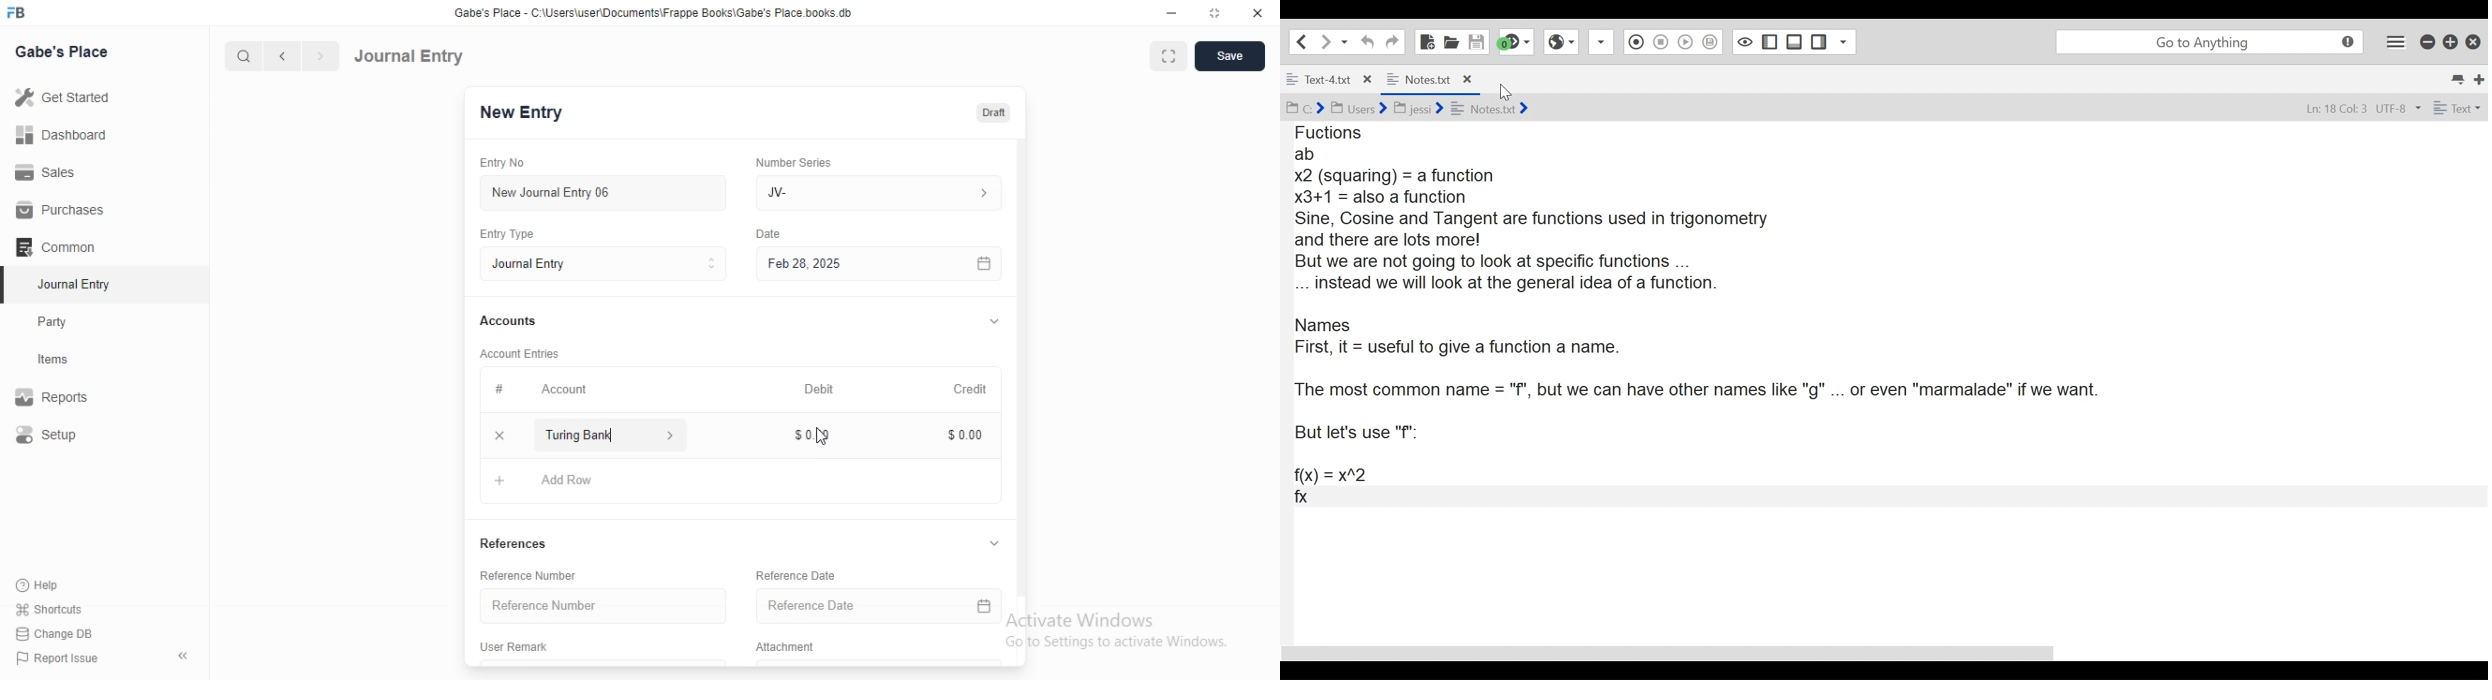 The image size is (2492, 700). What do you see at coordinates (805, 160) in the screenshot?
I see `‘Number Series` at bounding box center [805, 160].